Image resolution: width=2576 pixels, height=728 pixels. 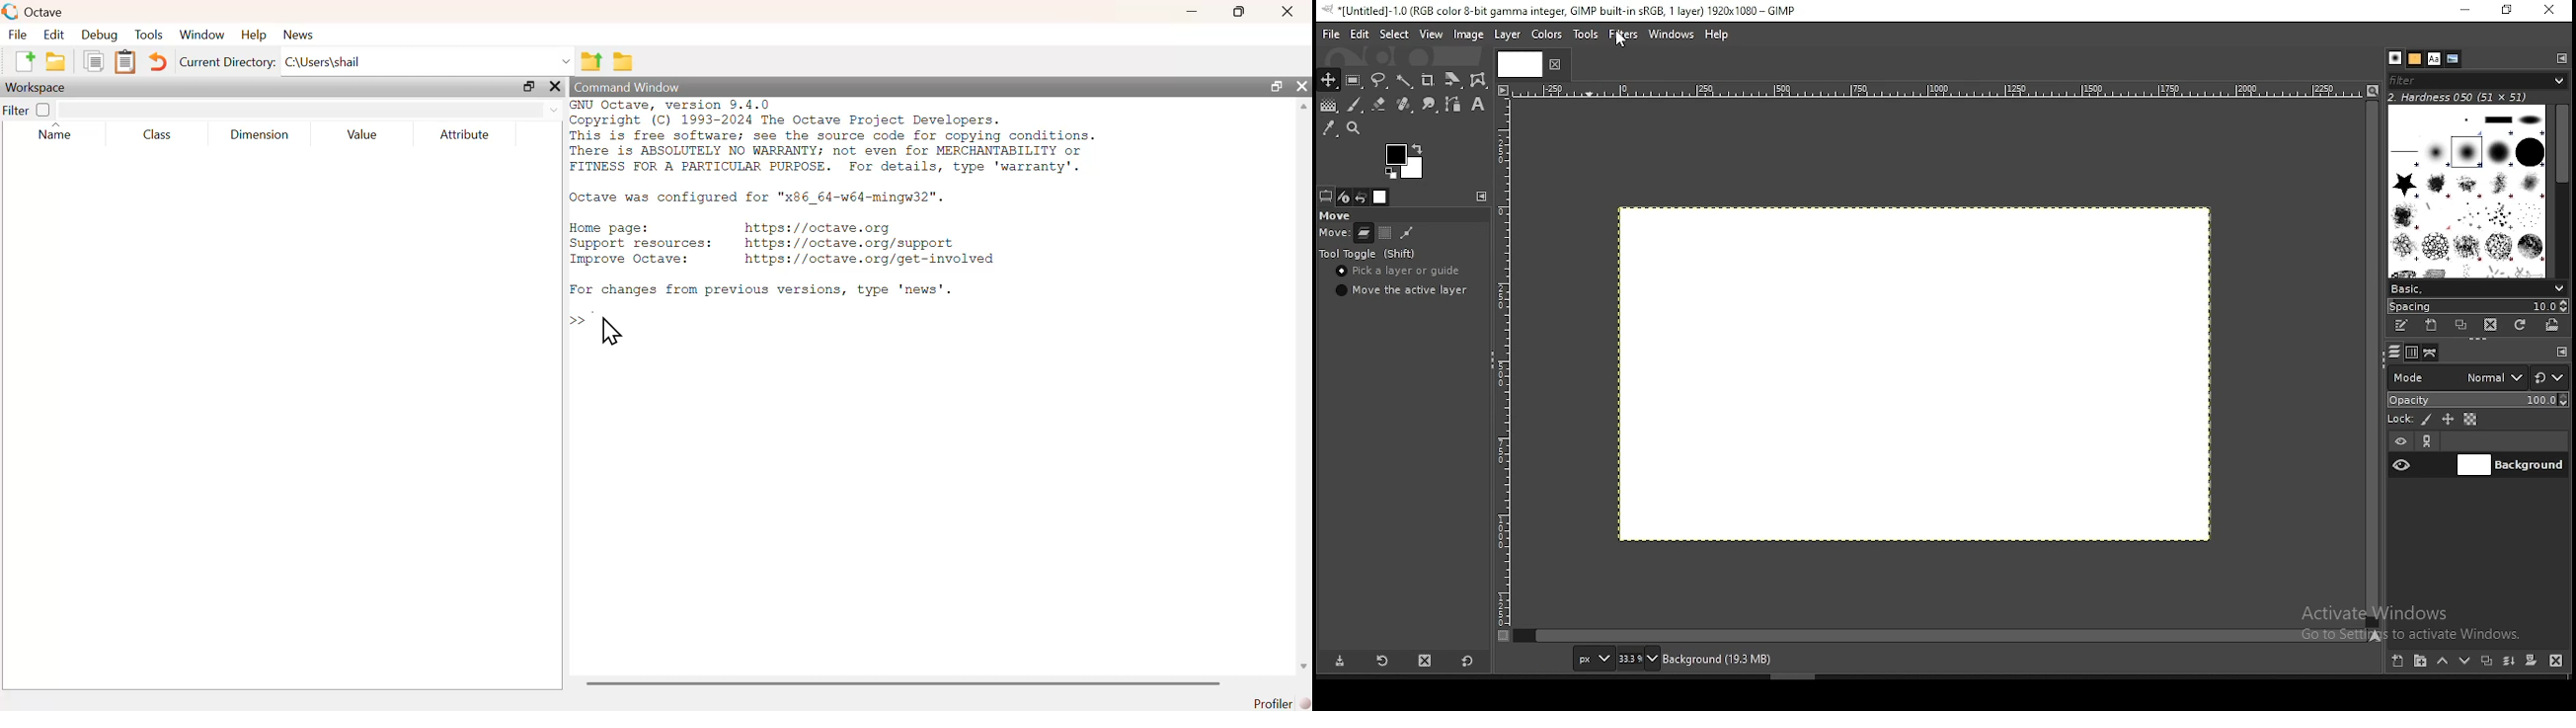 I want to click on refresh brushes, so click(x=2521, y=326).